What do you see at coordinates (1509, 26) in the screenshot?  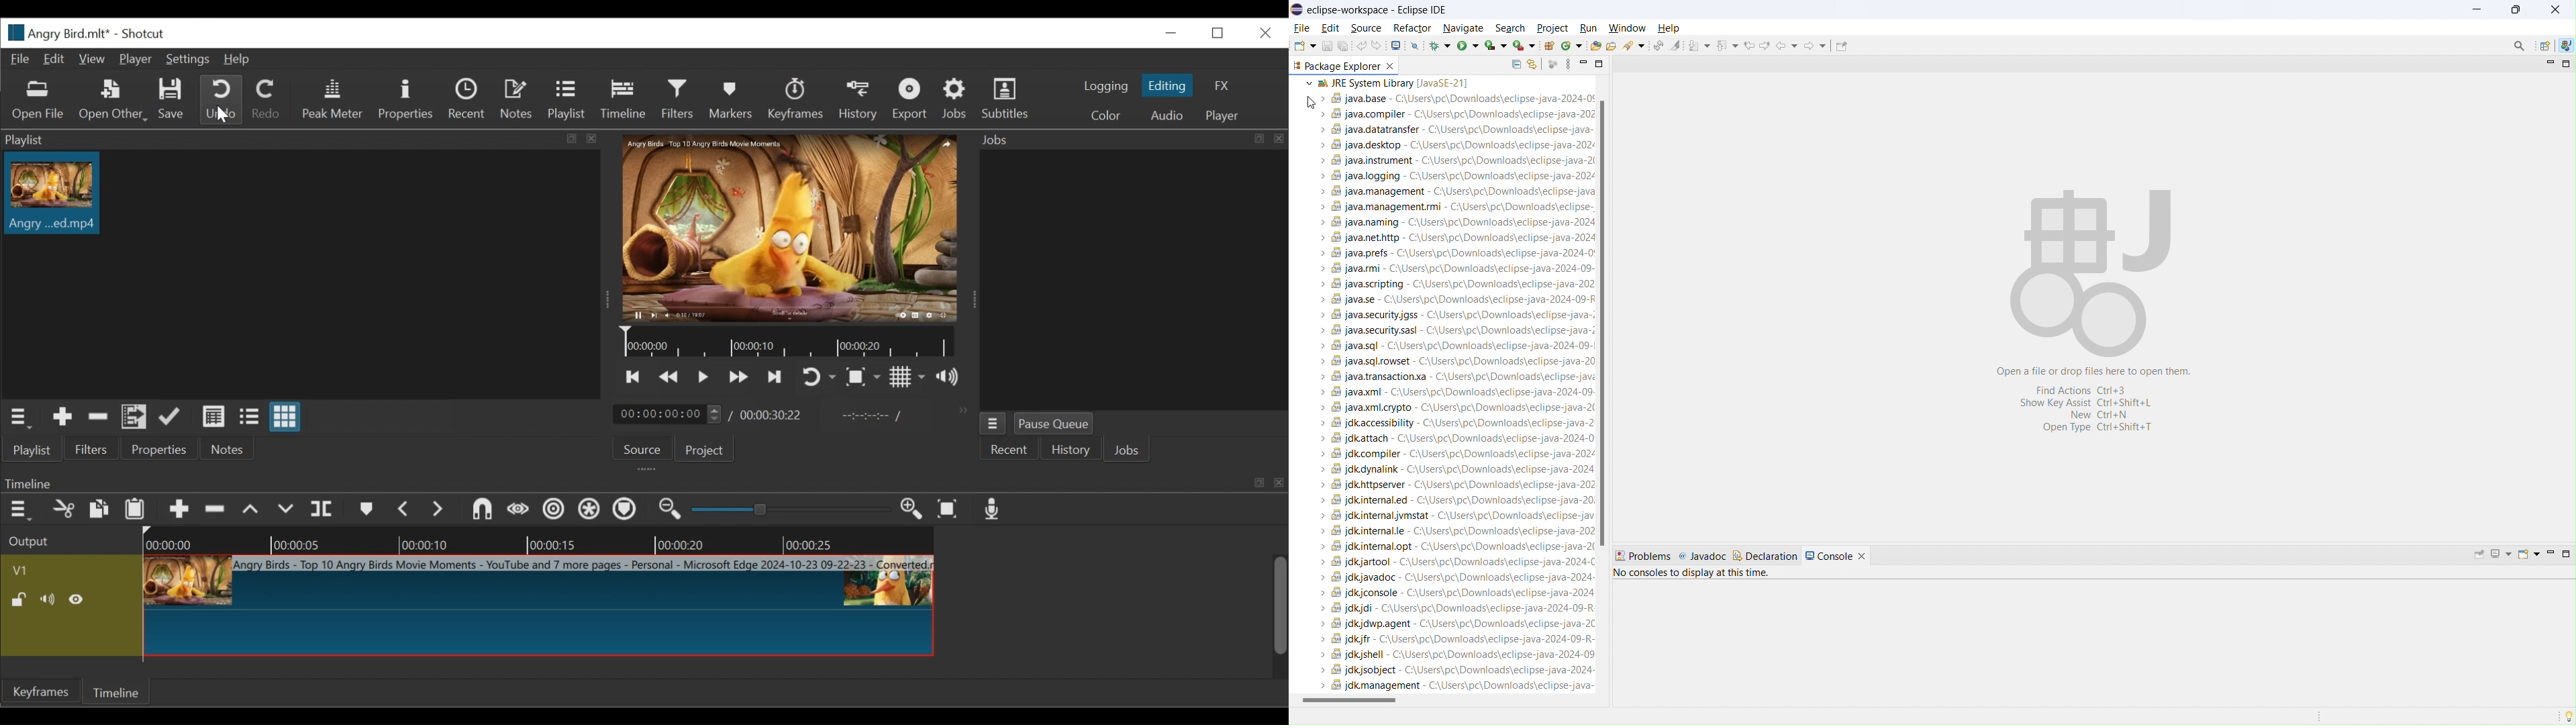 I see `search` at bounding box center [1509, 26].